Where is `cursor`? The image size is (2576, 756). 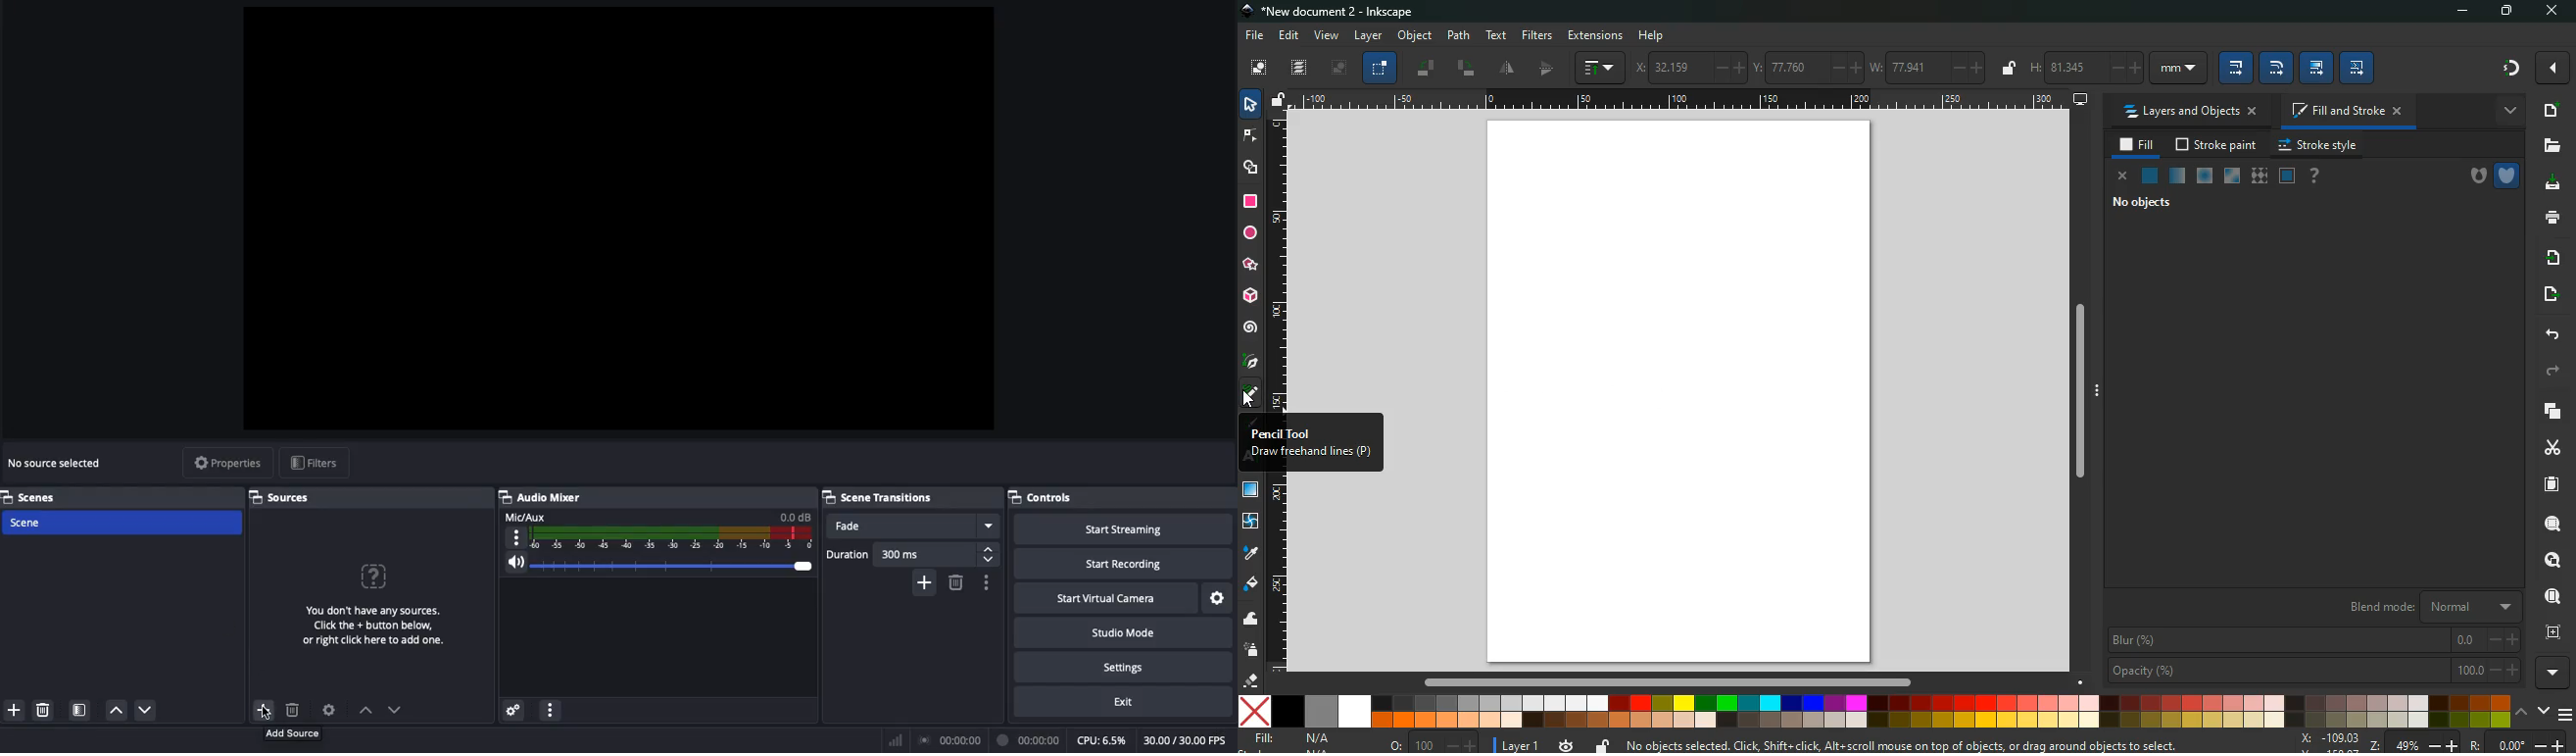 cursor is located at coordinates (264, 717).